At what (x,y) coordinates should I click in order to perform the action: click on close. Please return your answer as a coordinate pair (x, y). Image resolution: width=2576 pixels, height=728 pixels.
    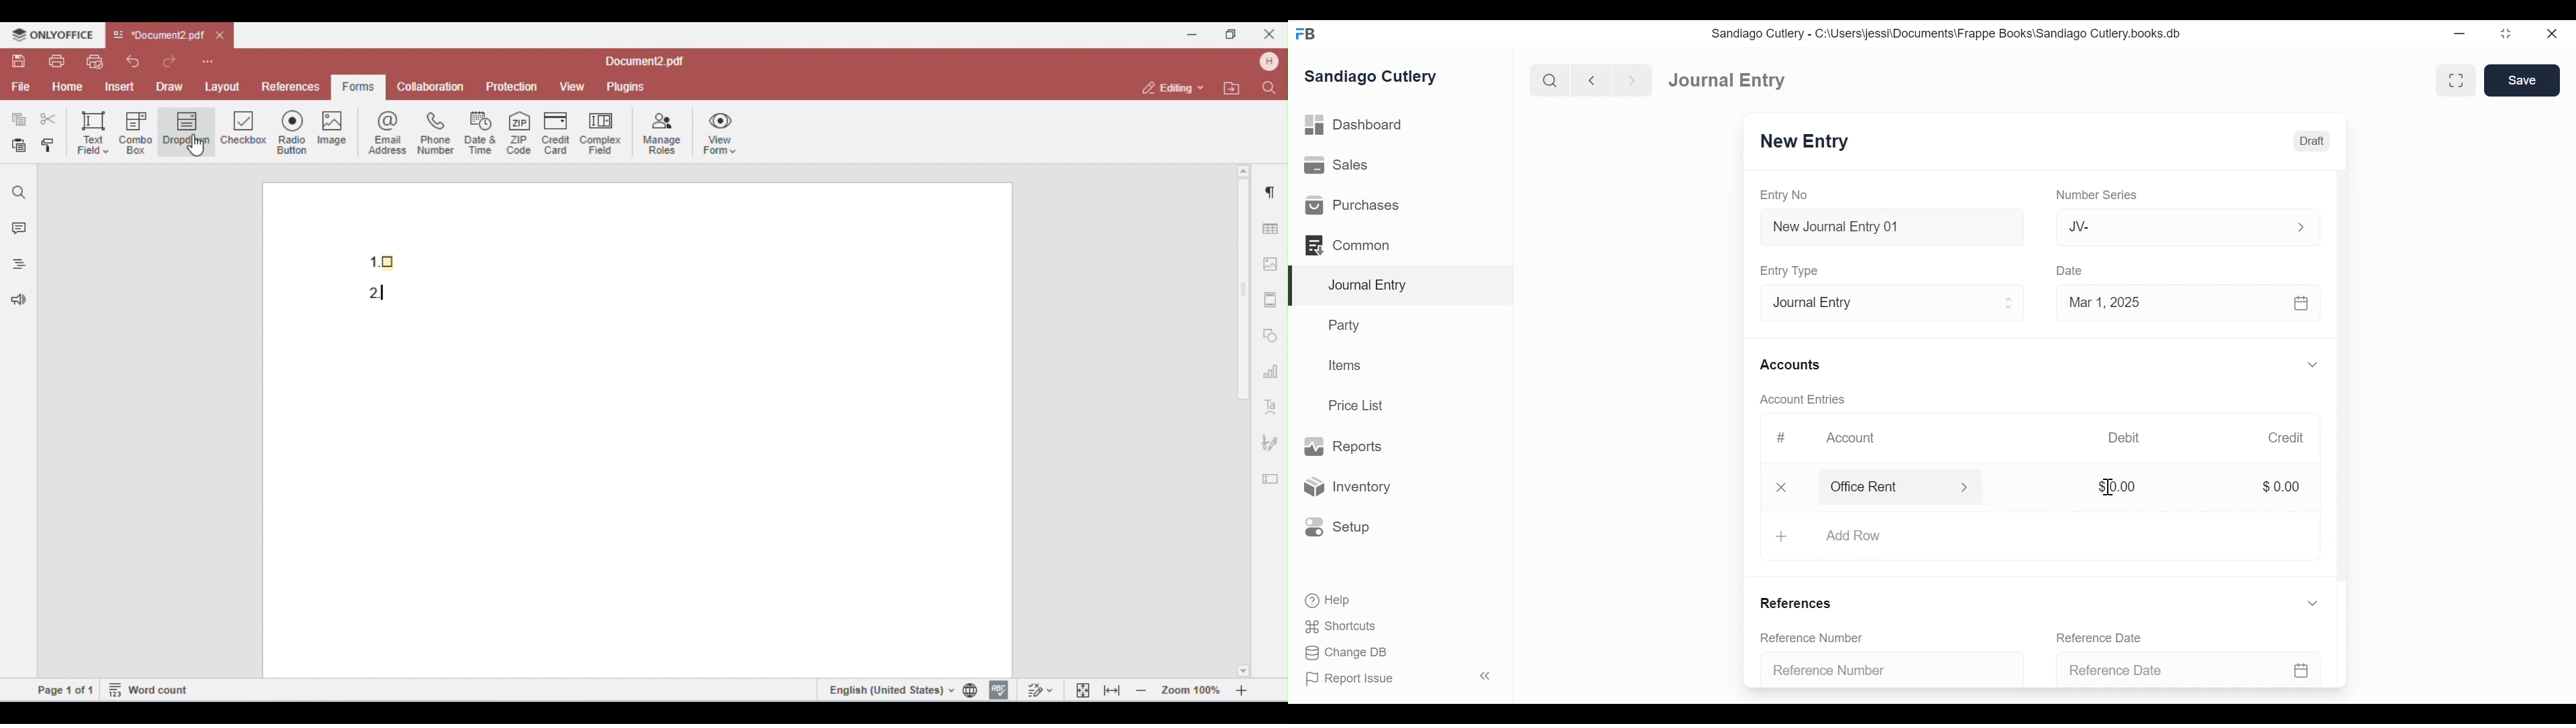
    Looking at the image, I should click on (2557, 32).